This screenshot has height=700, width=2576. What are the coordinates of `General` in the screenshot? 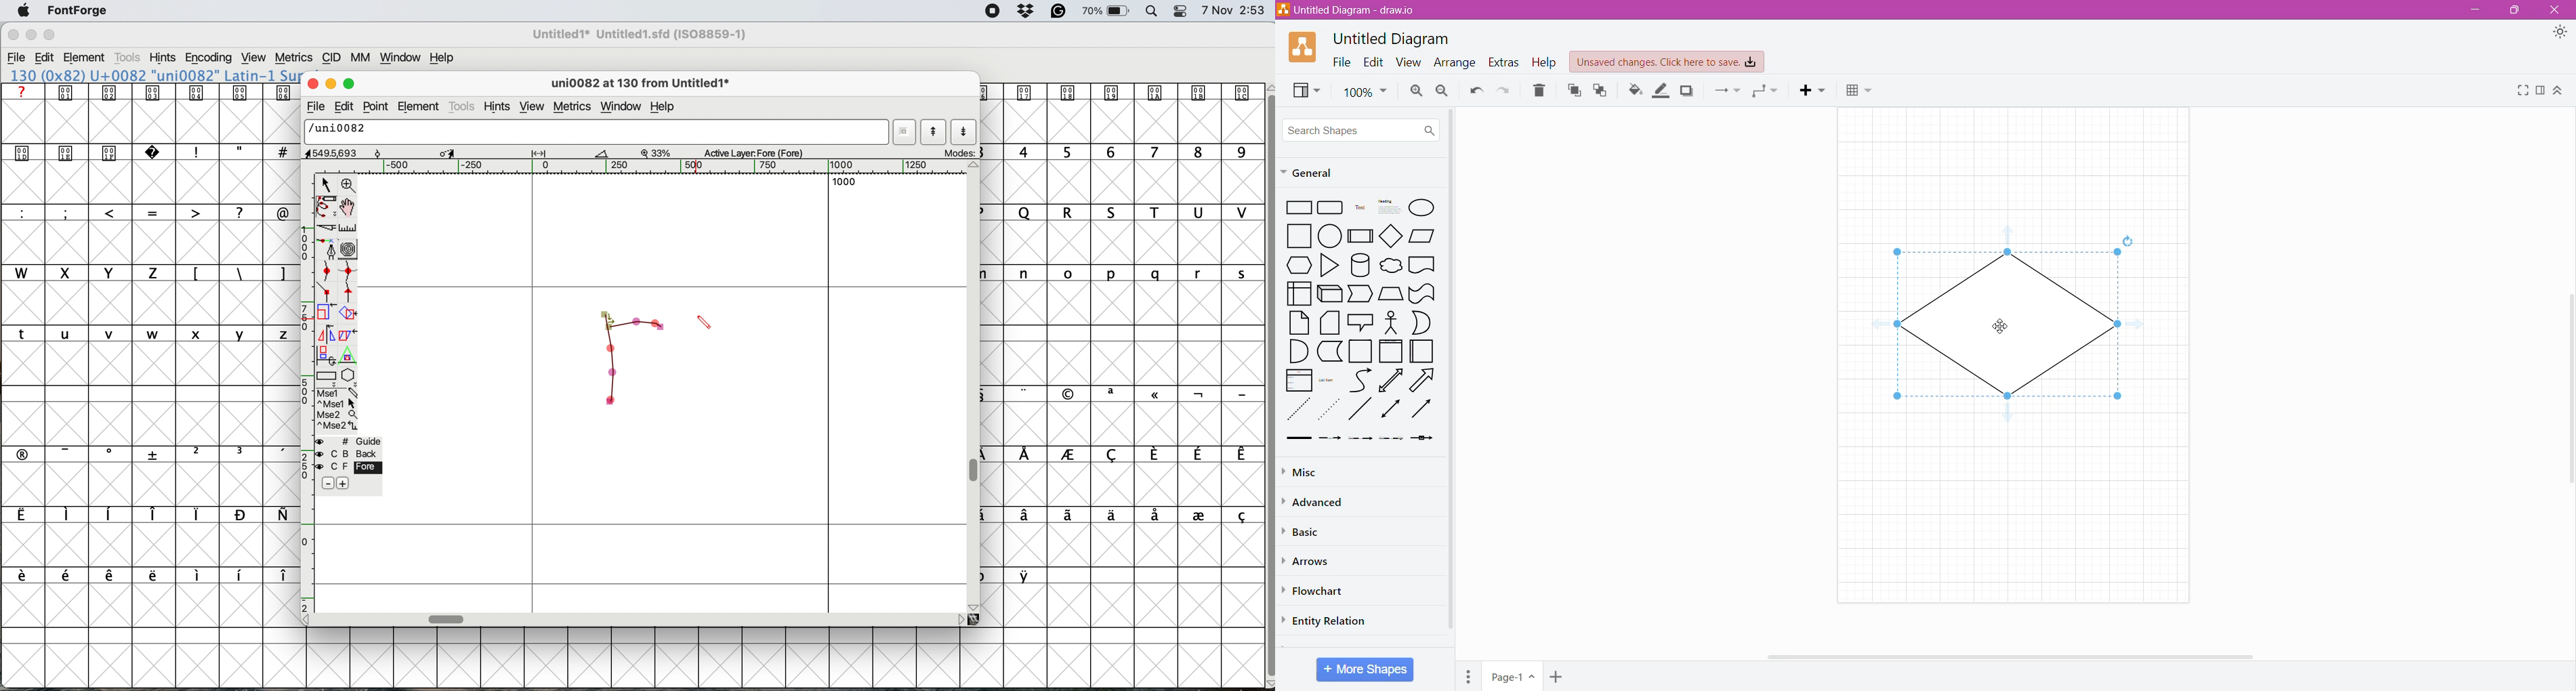 It's located at (1346, 172).